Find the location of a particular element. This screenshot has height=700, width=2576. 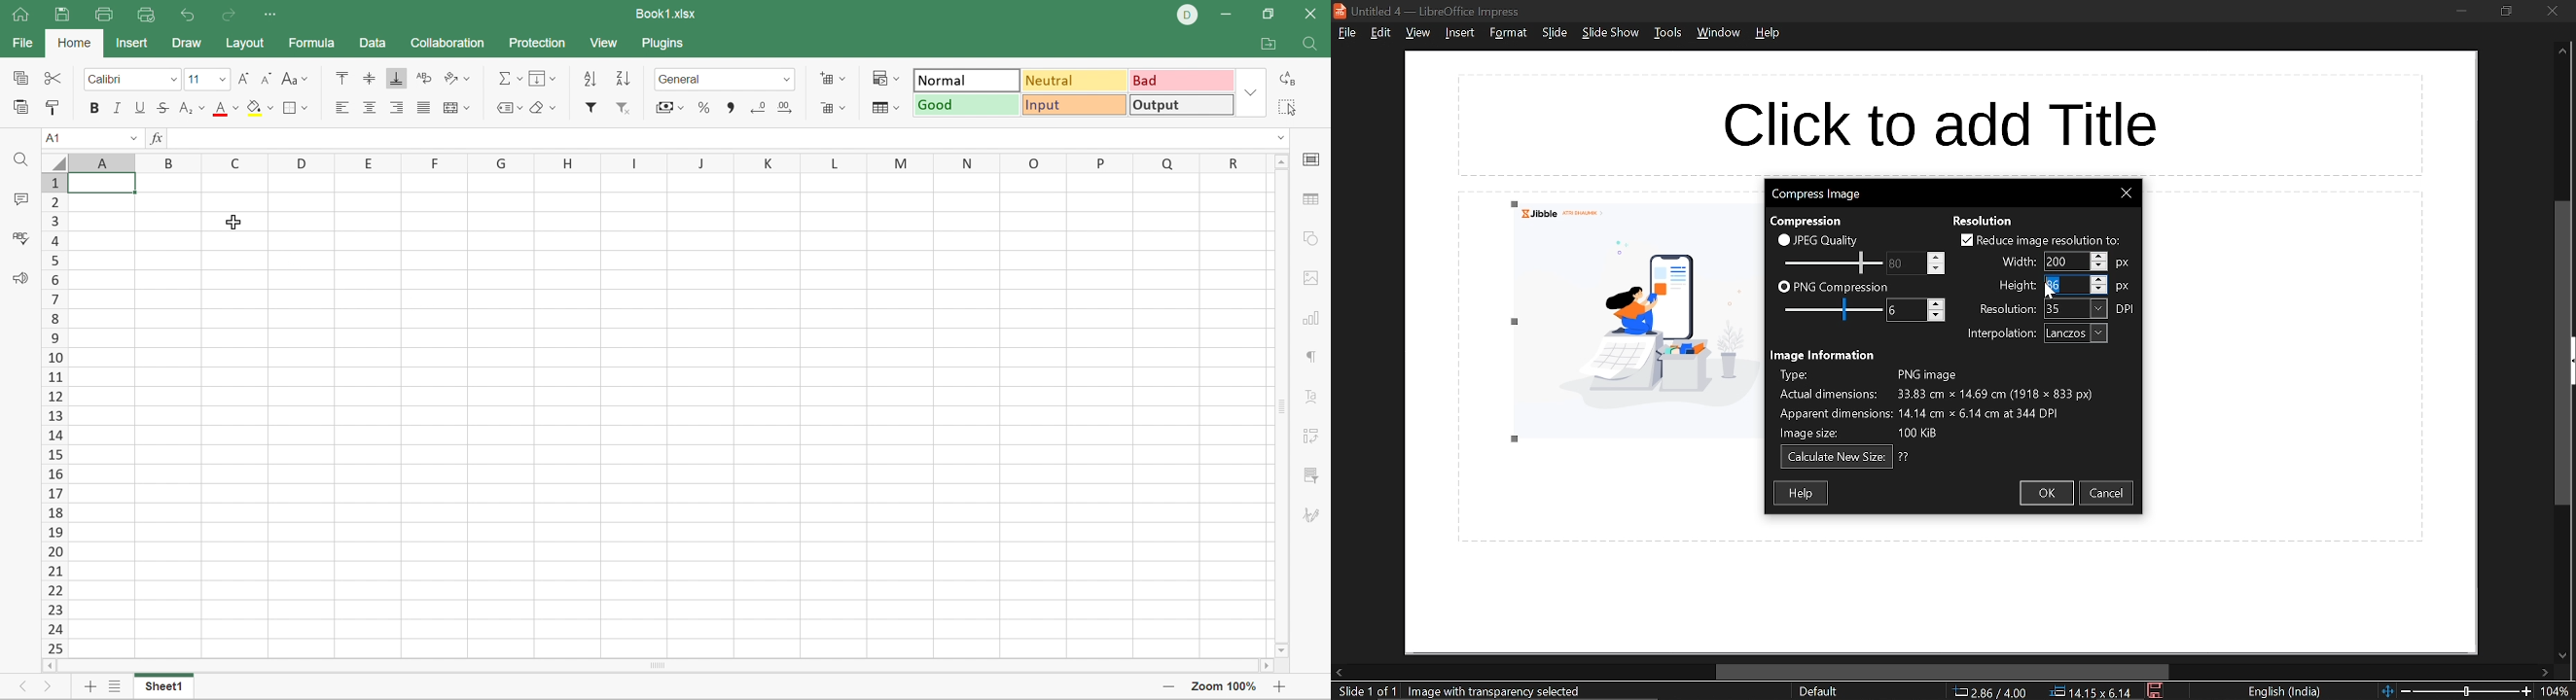

pivot table settings is located at coordinates (1310, 435).